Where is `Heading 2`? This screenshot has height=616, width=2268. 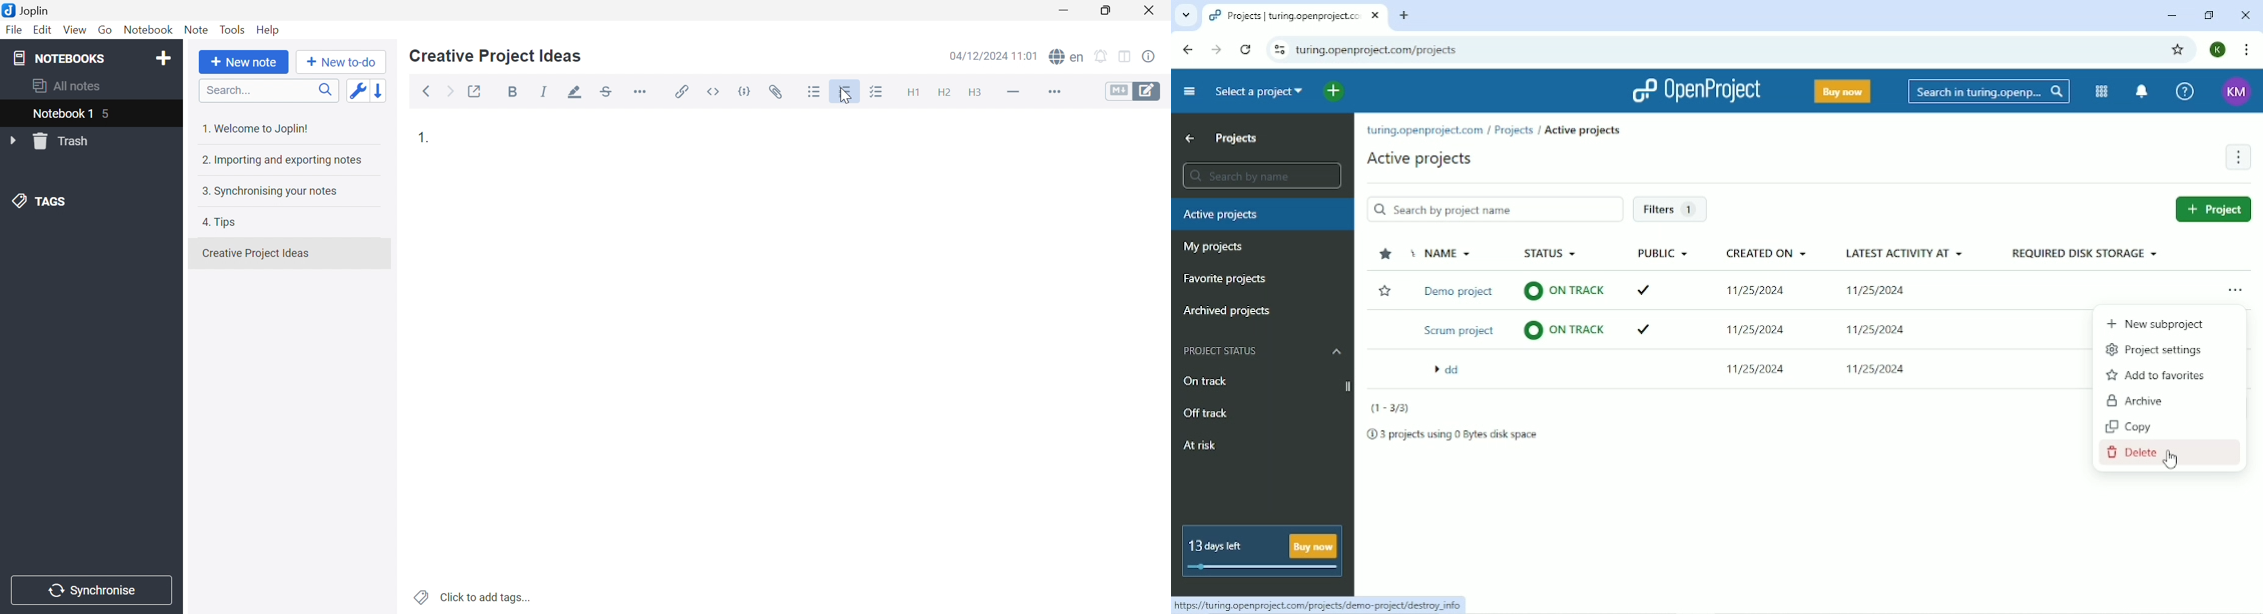
Heading 2 is located at coordinates (946, 94).